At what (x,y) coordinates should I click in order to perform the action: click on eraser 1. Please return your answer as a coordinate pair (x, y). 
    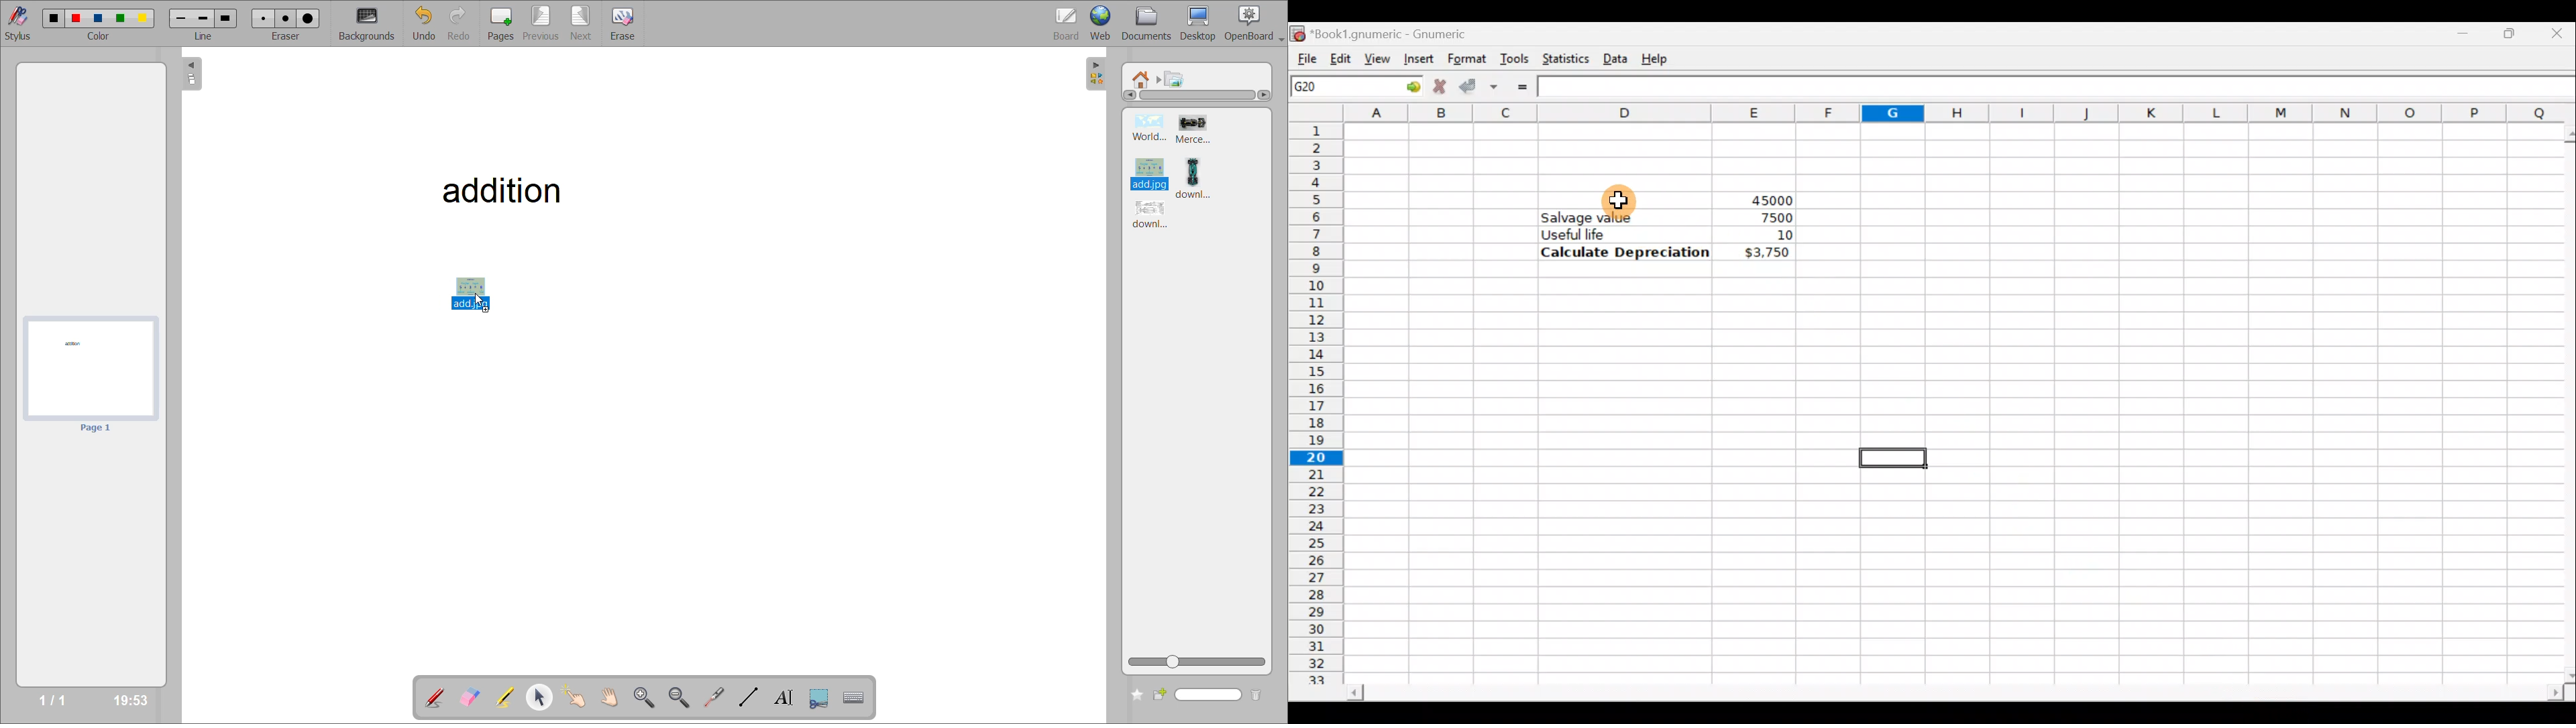
    Looking at the image, I should click on (264, 17).